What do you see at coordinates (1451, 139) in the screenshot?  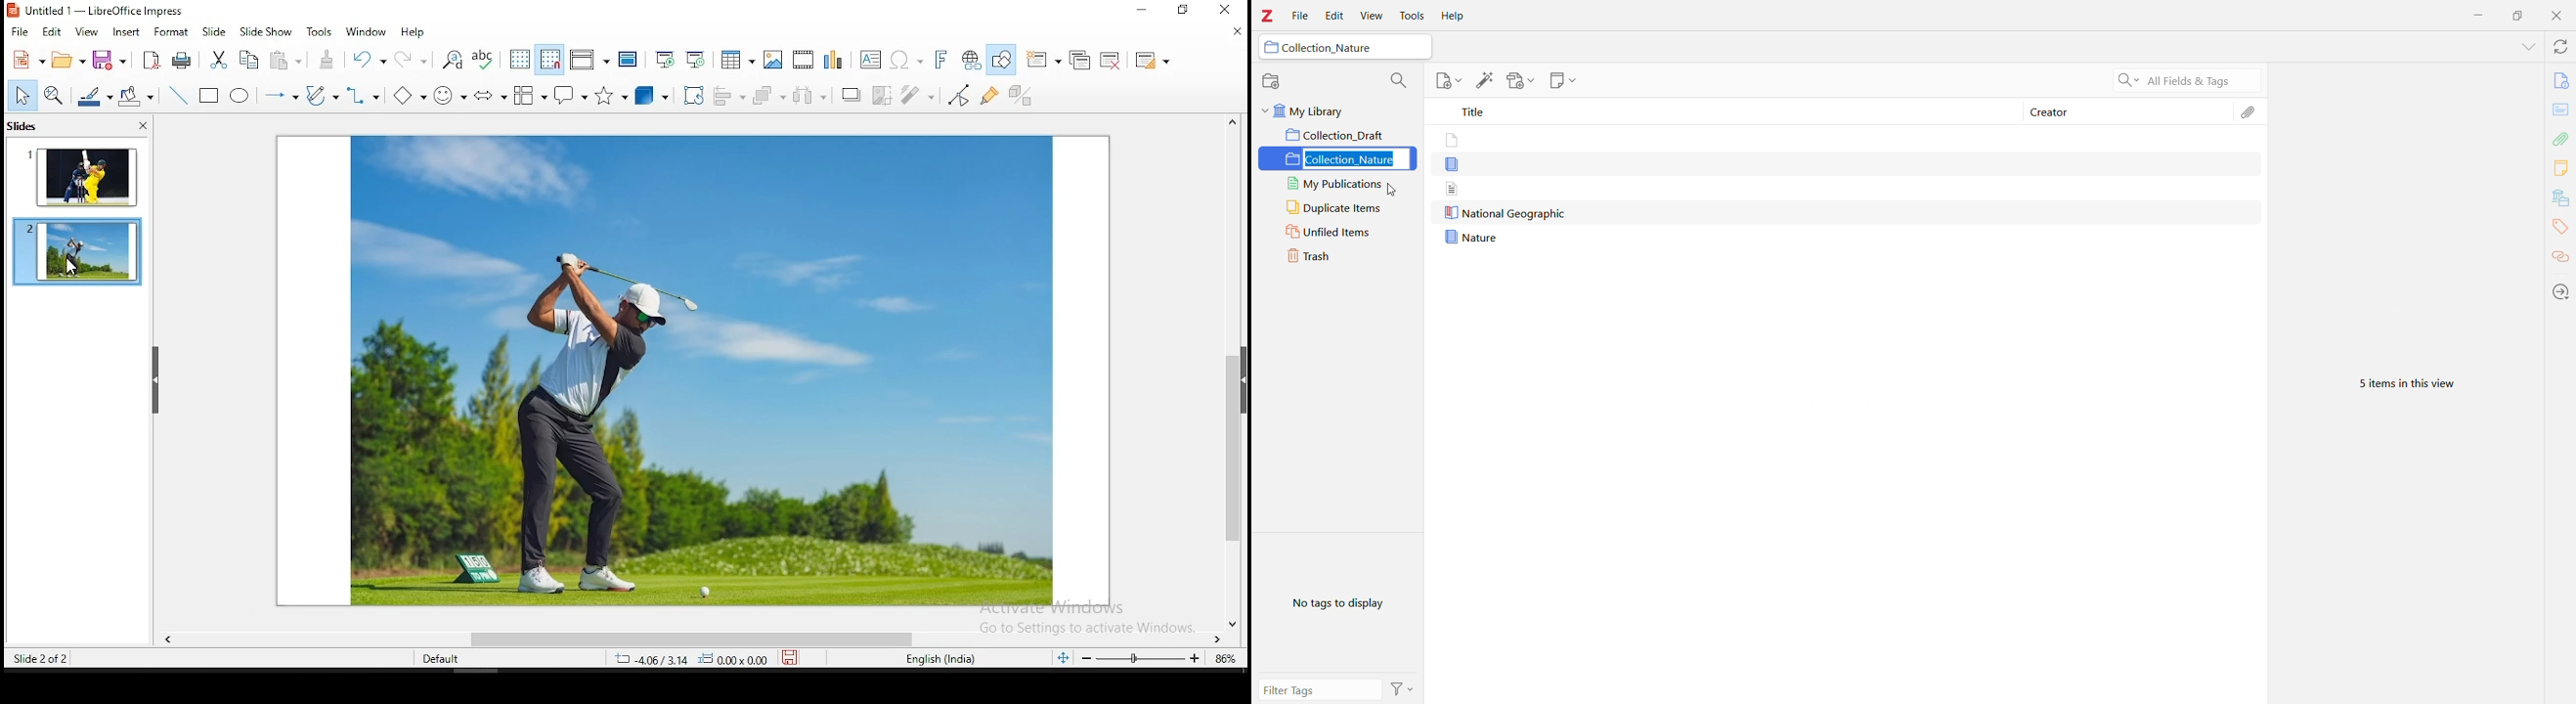 I see `files` at bounding box center [1451, 139].